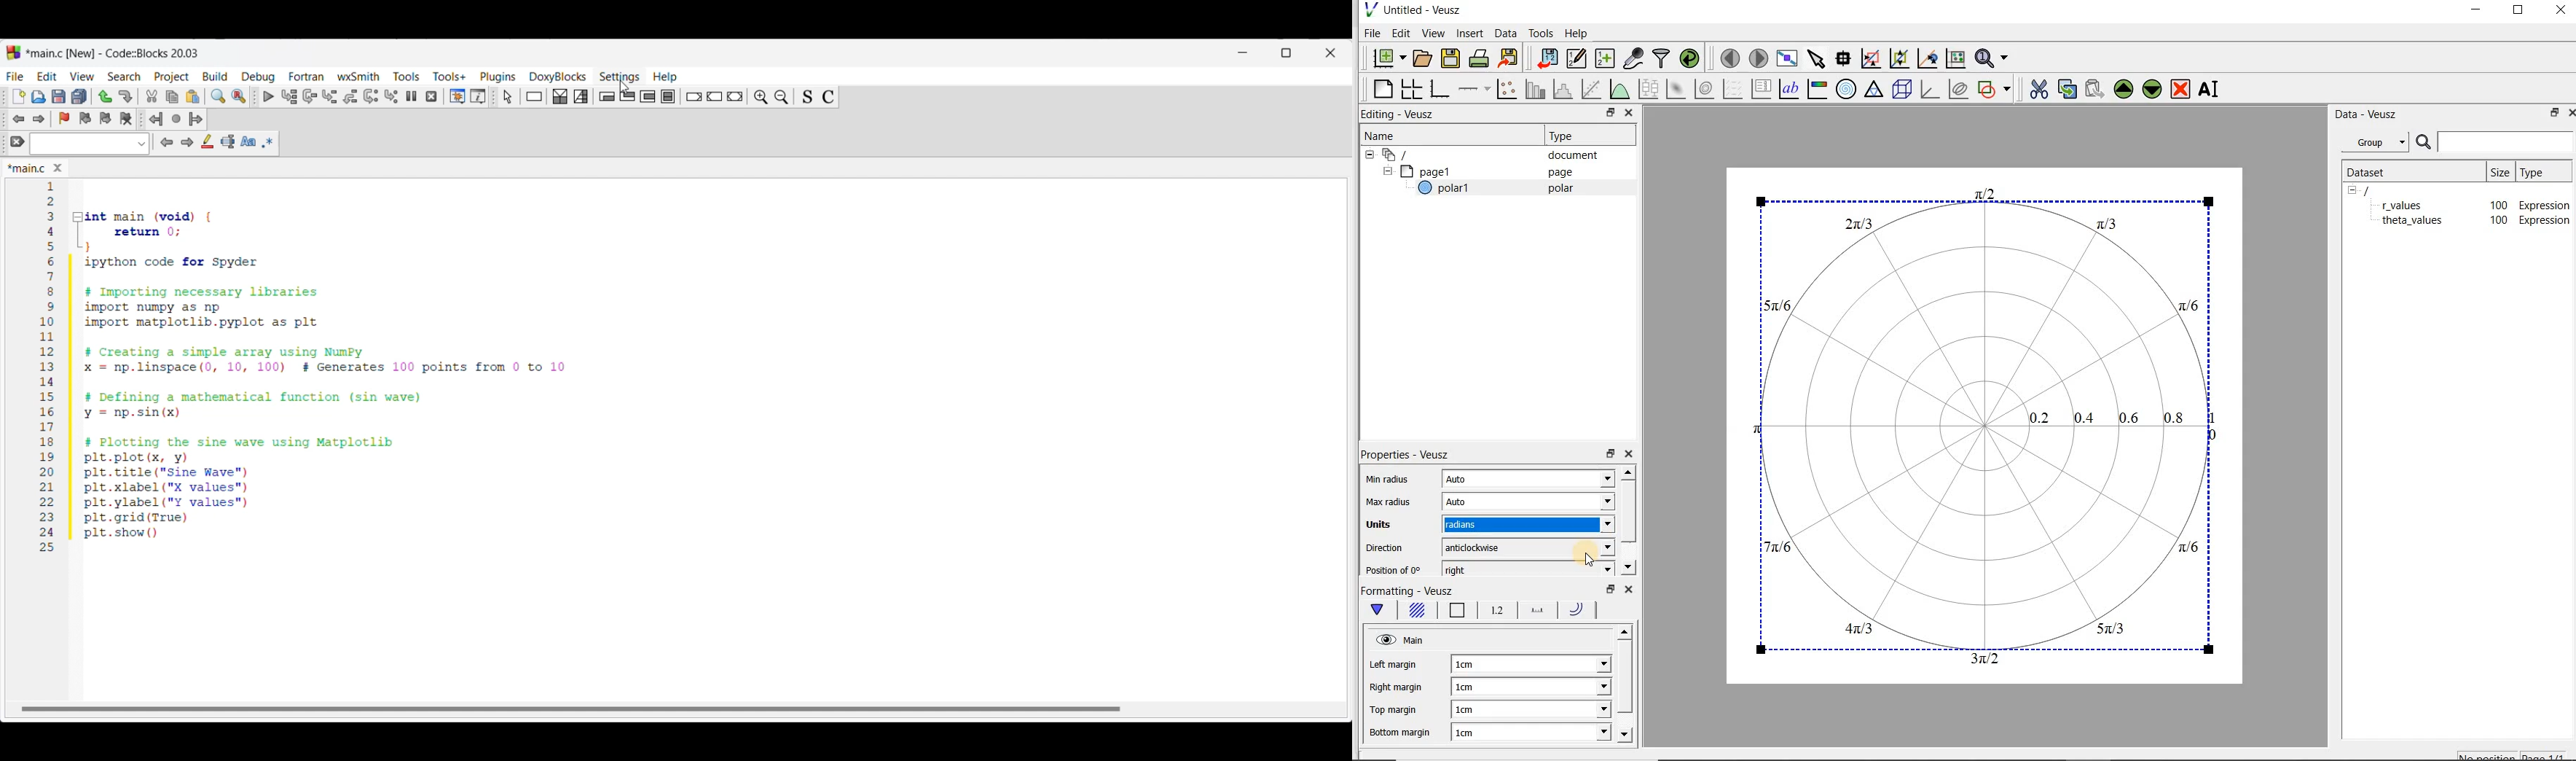  I want to click on copy the selected widget, so click(2068, 88).